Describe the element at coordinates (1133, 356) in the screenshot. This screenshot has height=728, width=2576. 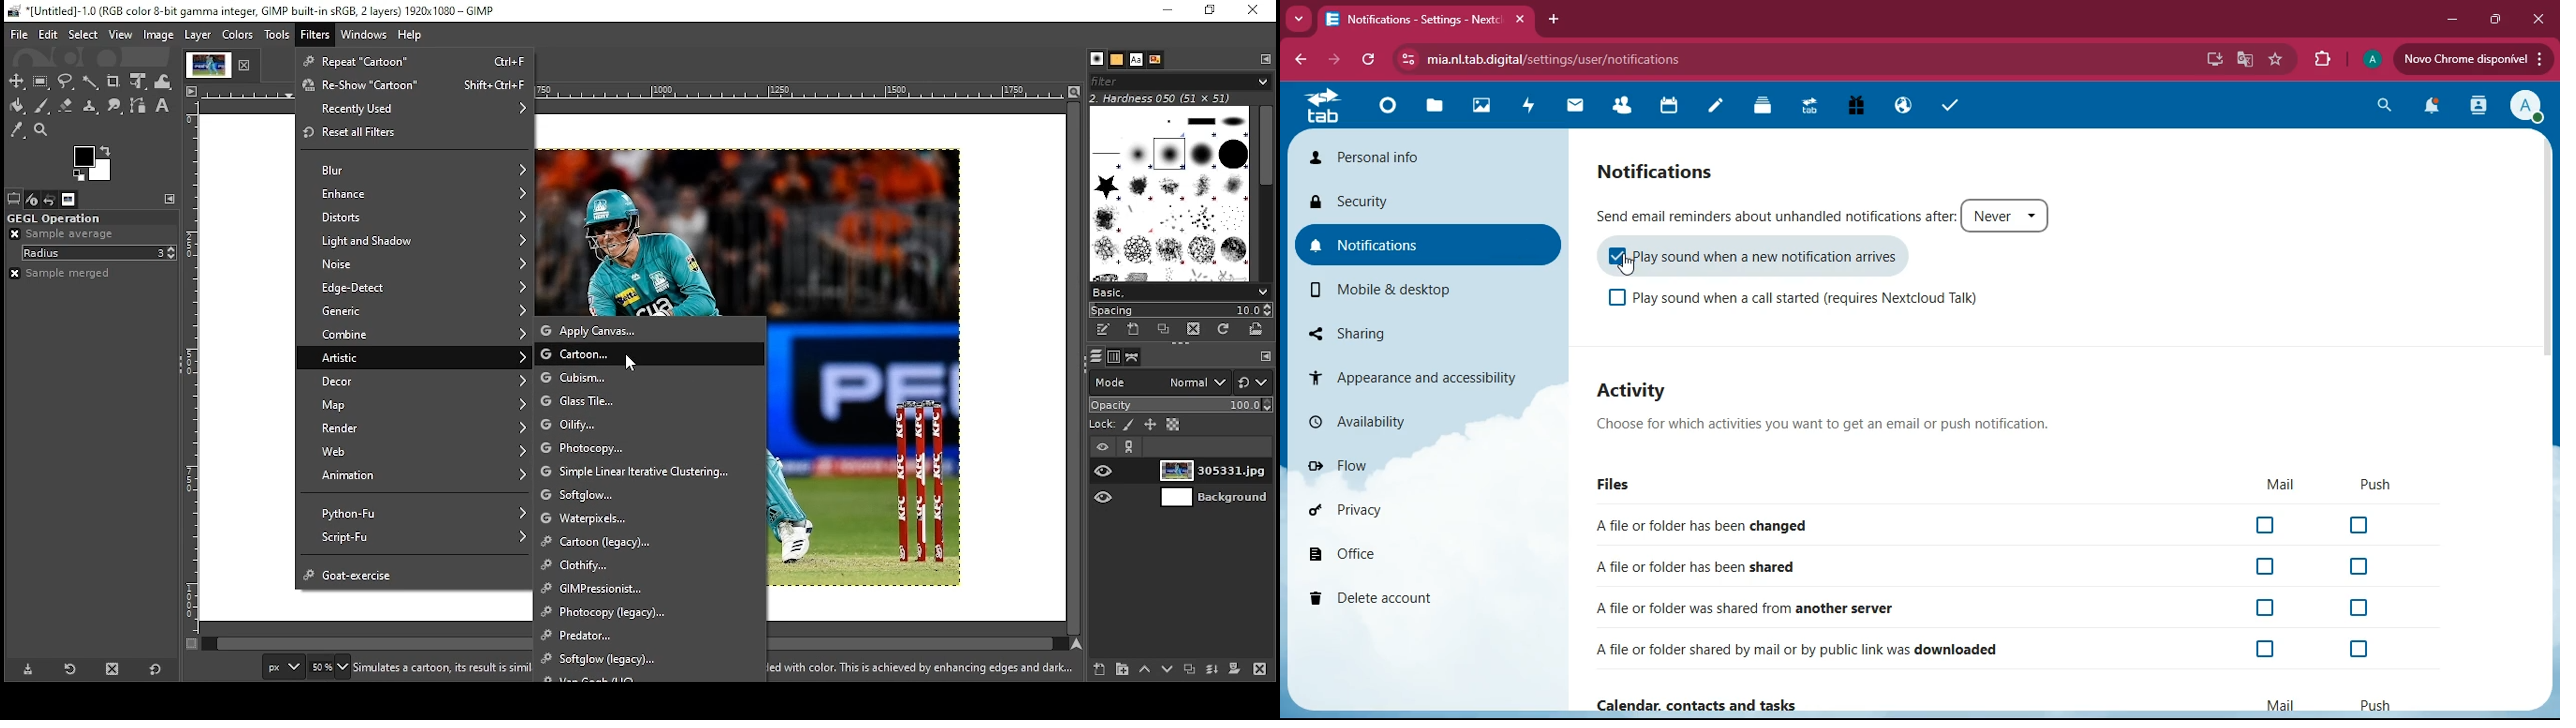
I see `paths` at that location.